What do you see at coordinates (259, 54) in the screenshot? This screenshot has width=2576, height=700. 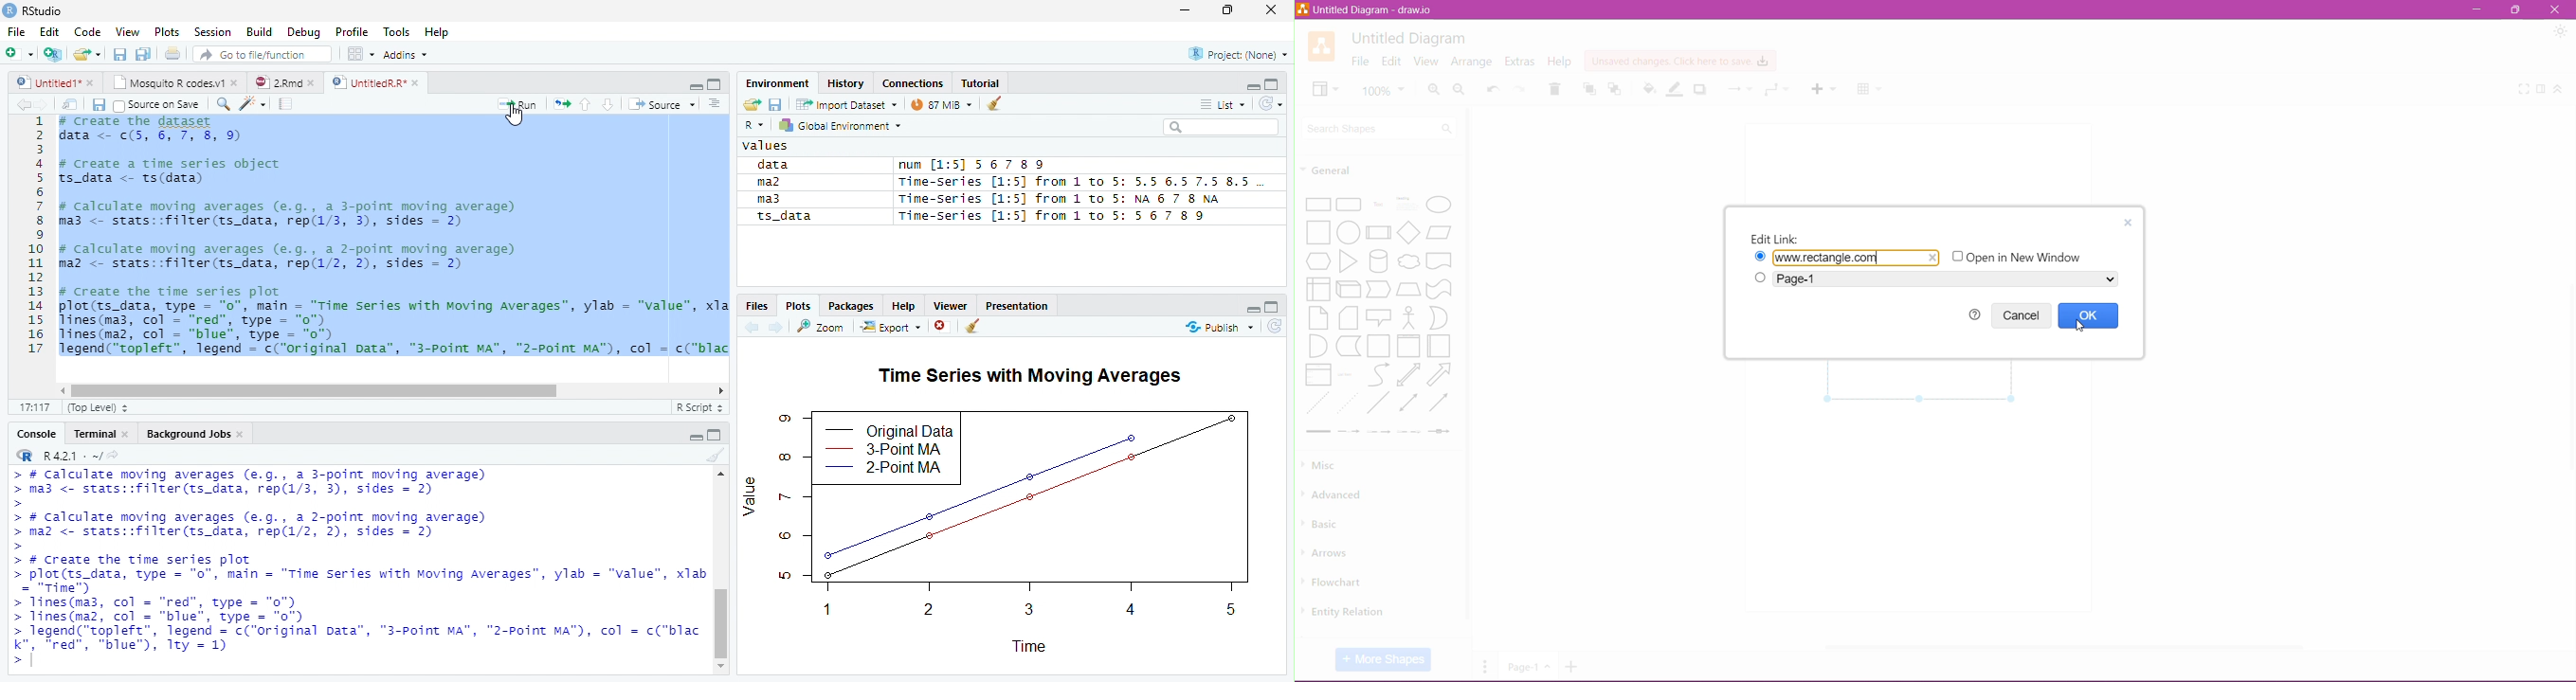 I see `Go to file/function` at bounding box center [259, 54].